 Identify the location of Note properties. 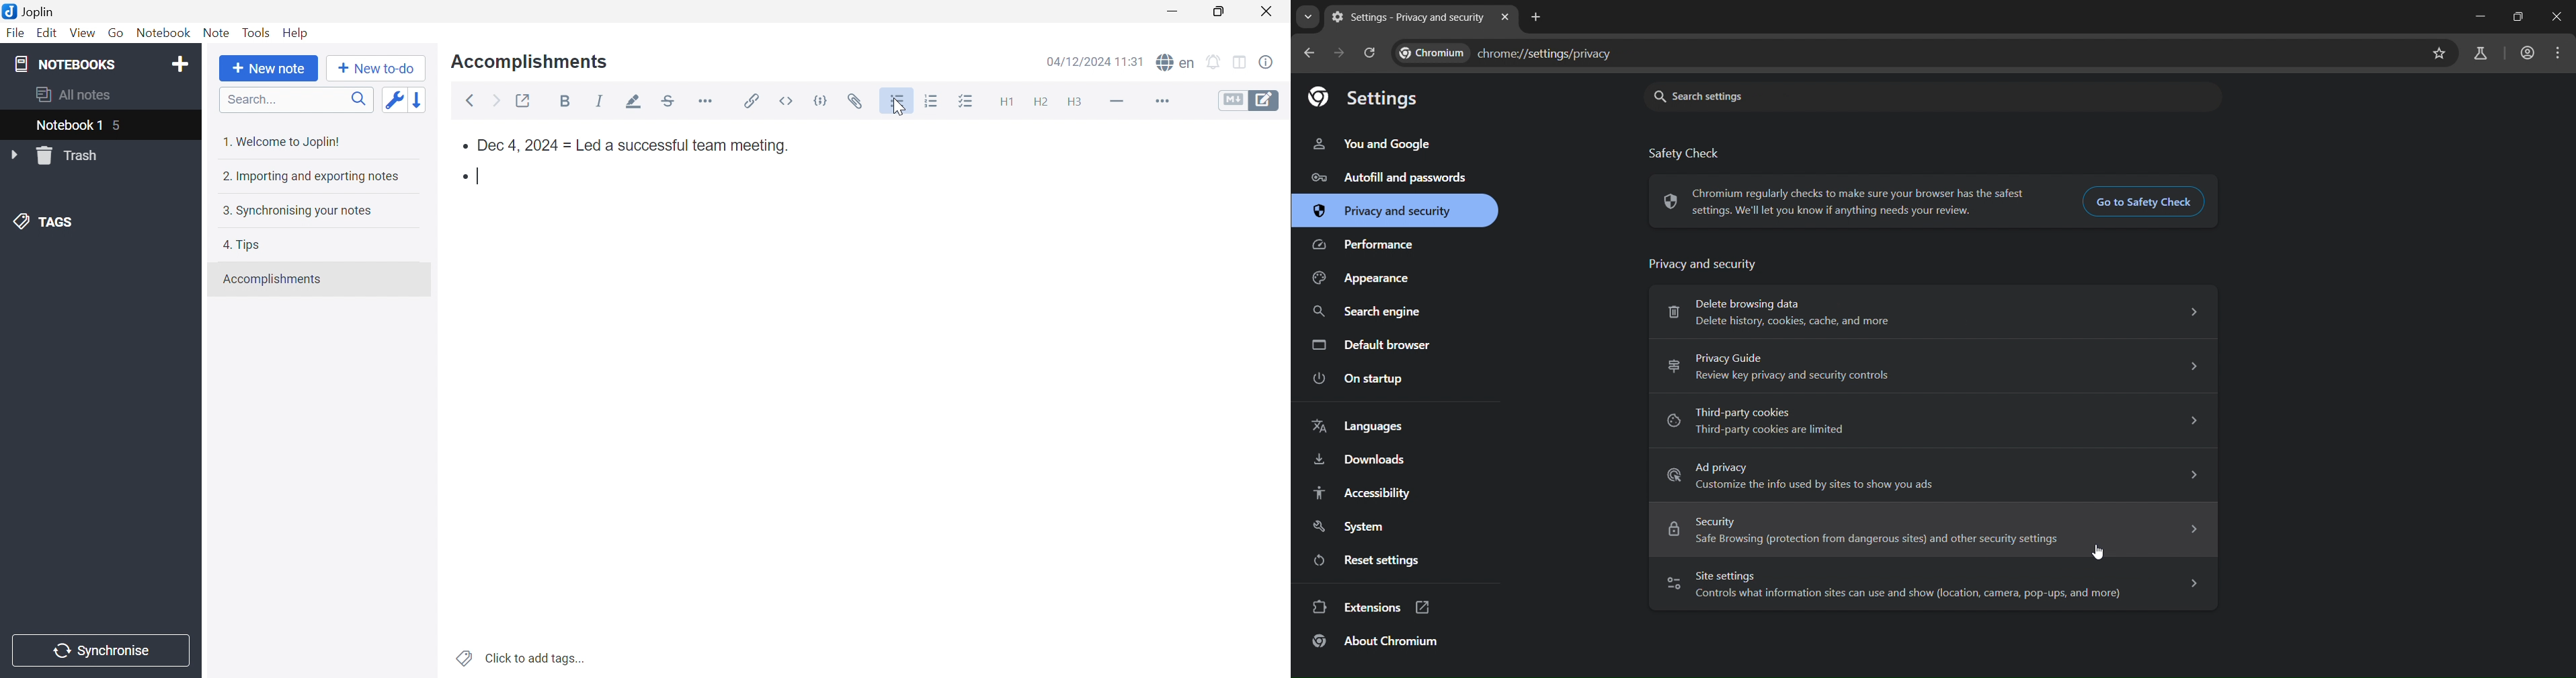
(1269, 63).